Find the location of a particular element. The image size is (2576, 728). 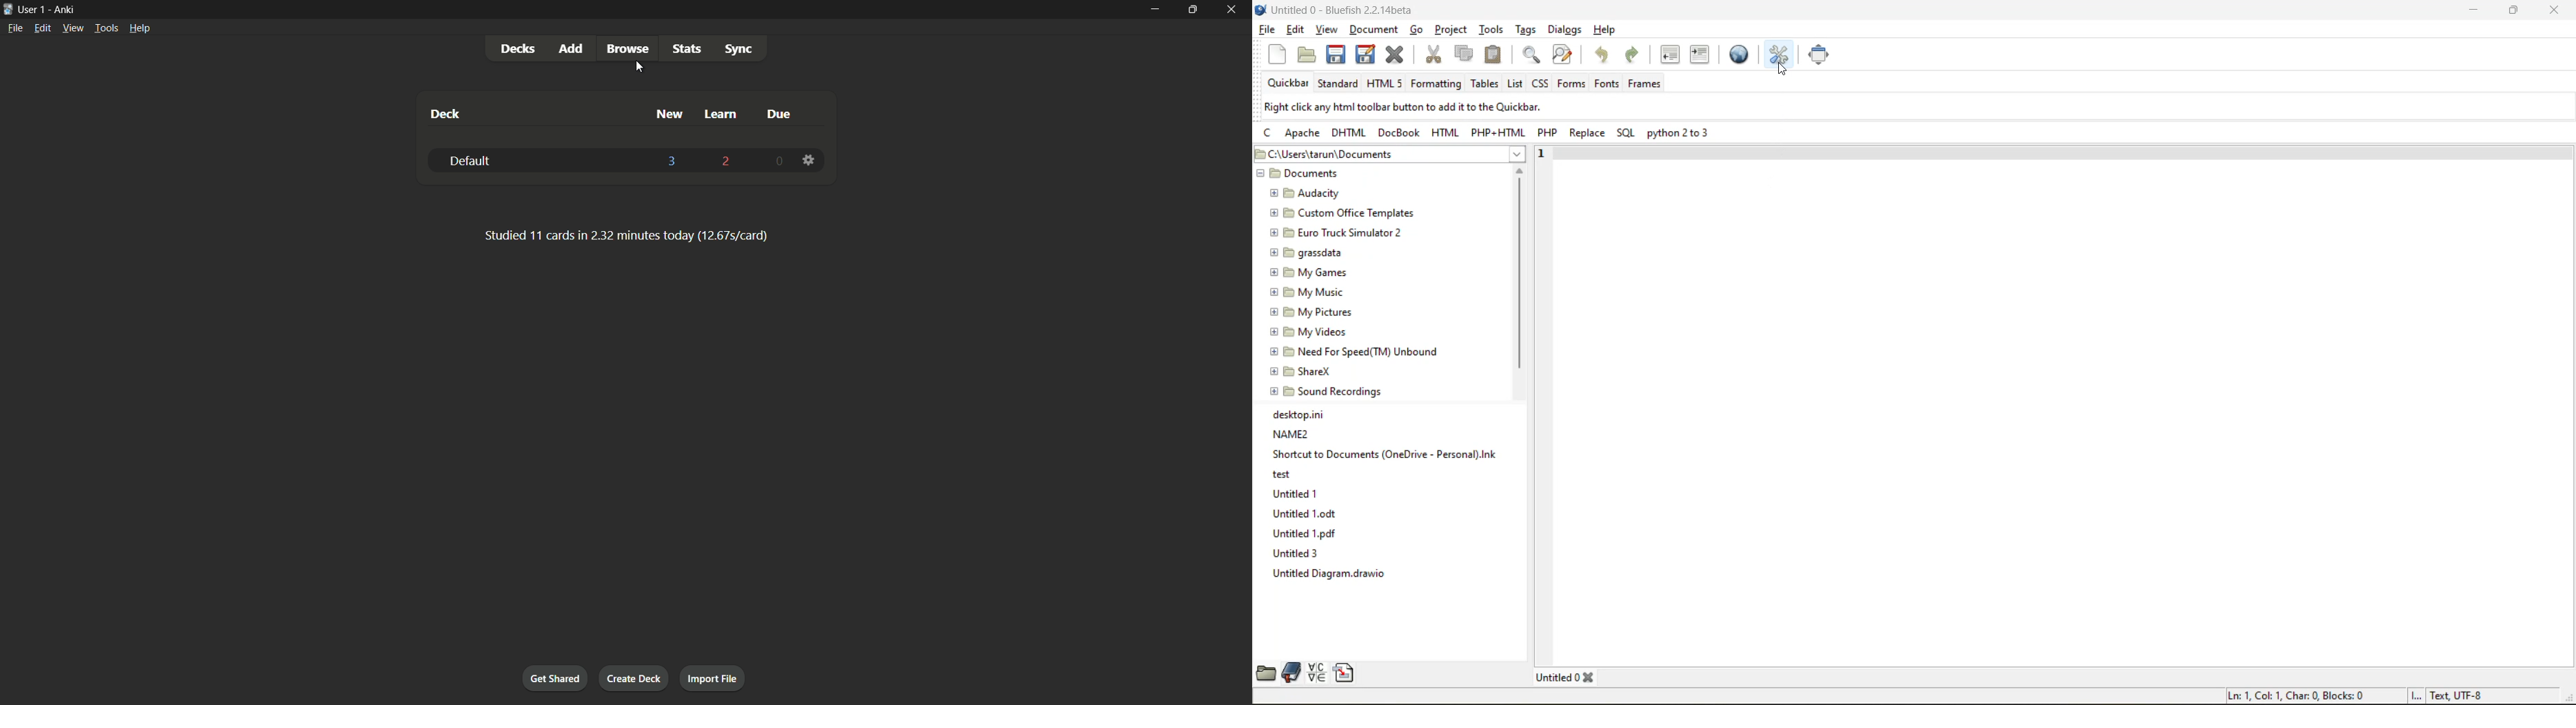

new is located at coordinates (670, 114).